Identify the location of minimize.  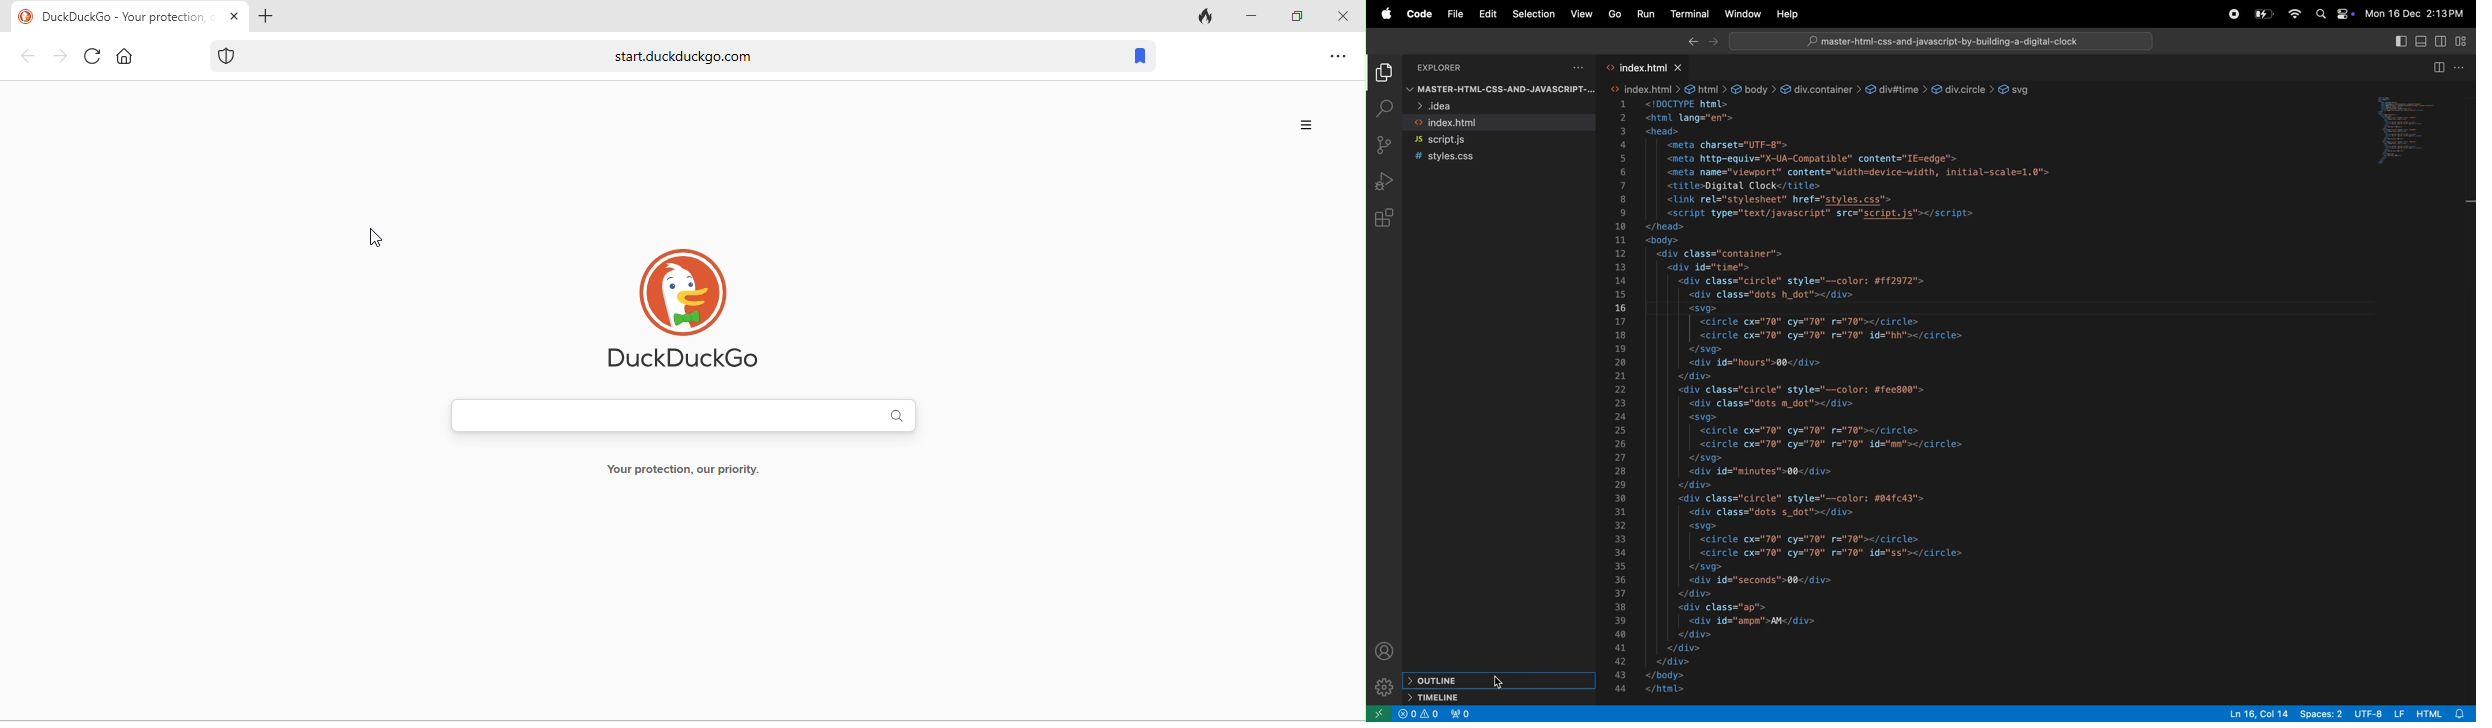
(1253, 15).